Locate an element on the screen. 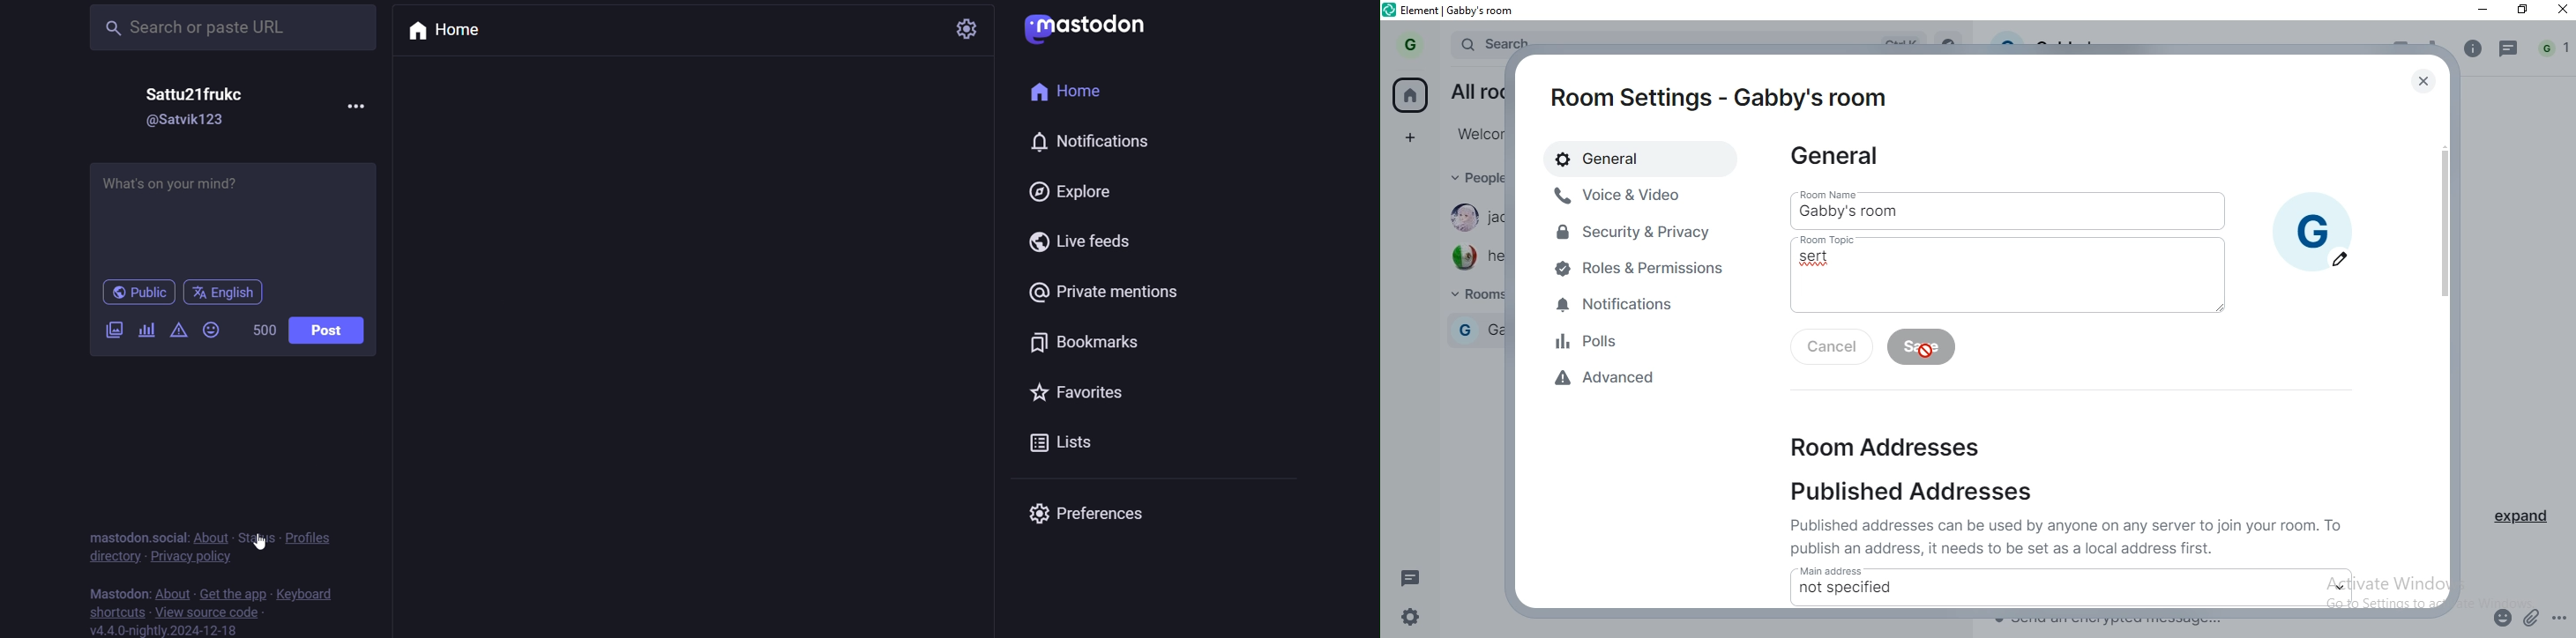 The image size is (2576, 644). bookmark is located at coordinates (1083, 342).